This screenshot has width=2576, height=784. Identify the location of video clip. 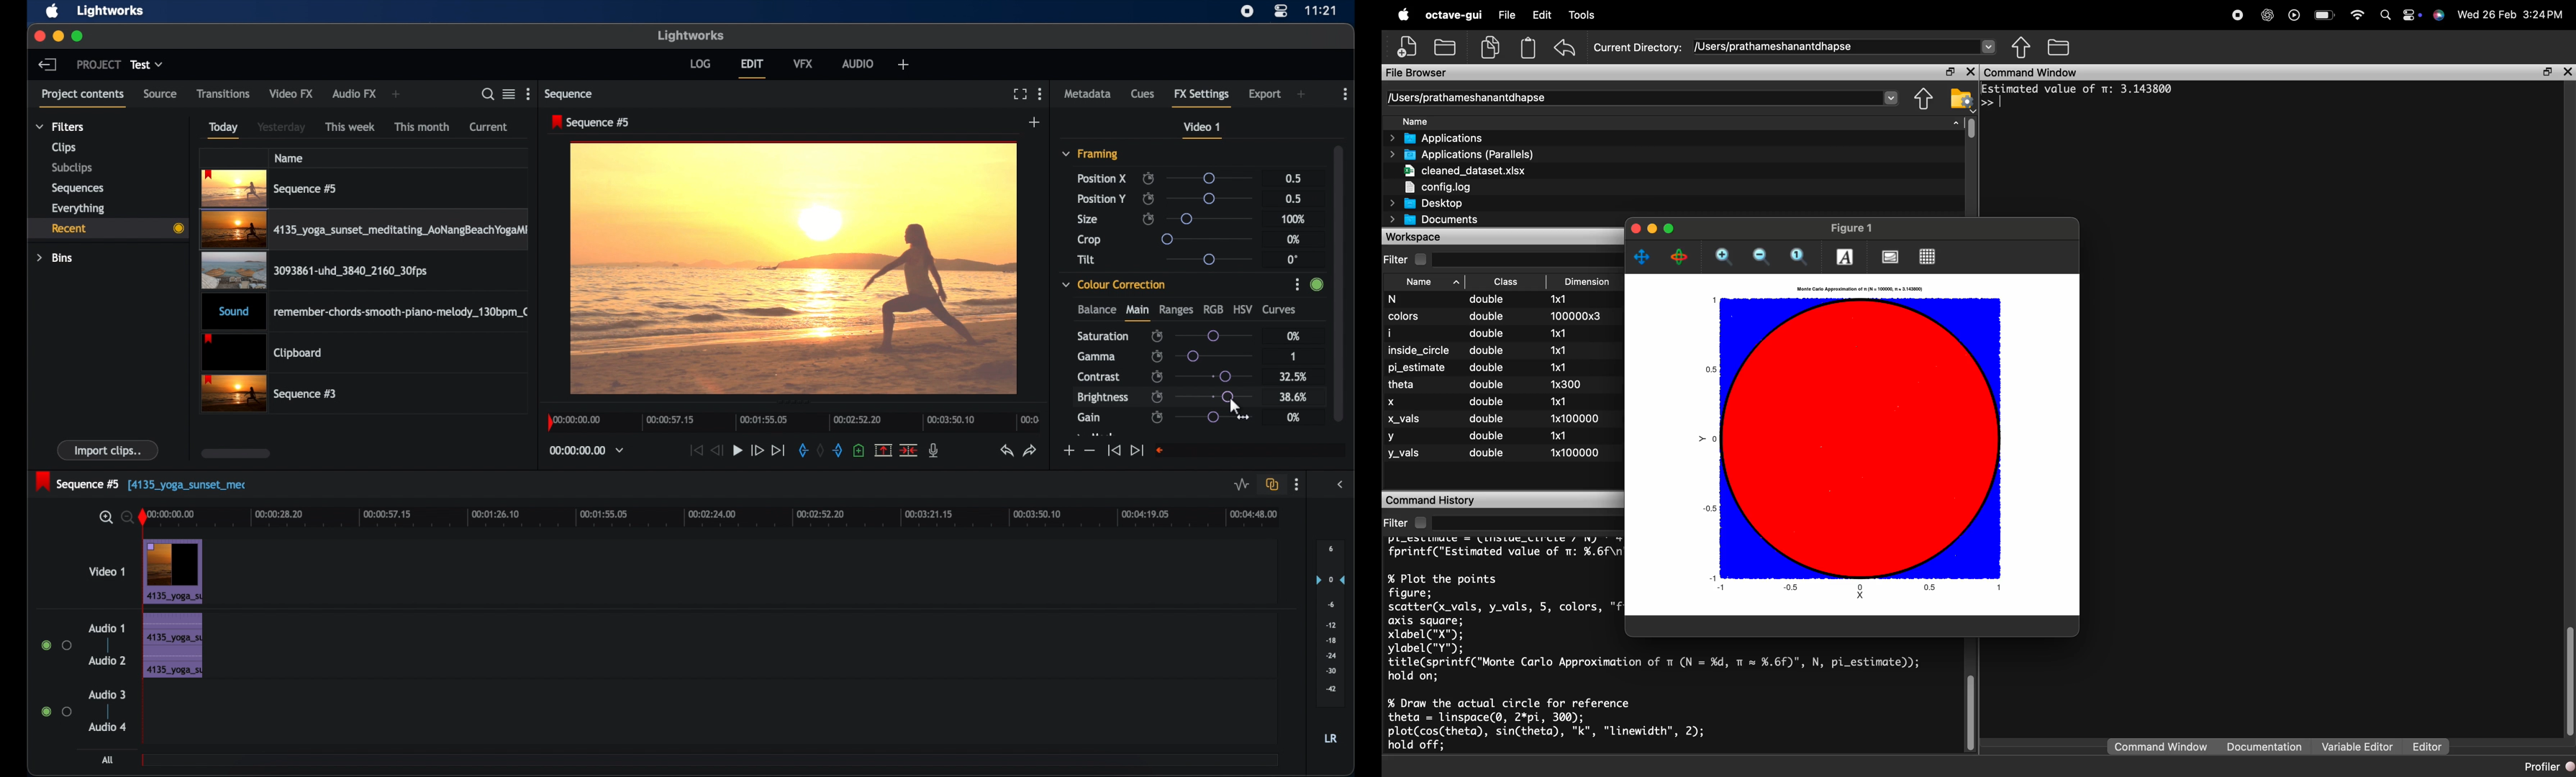
(271, 394).